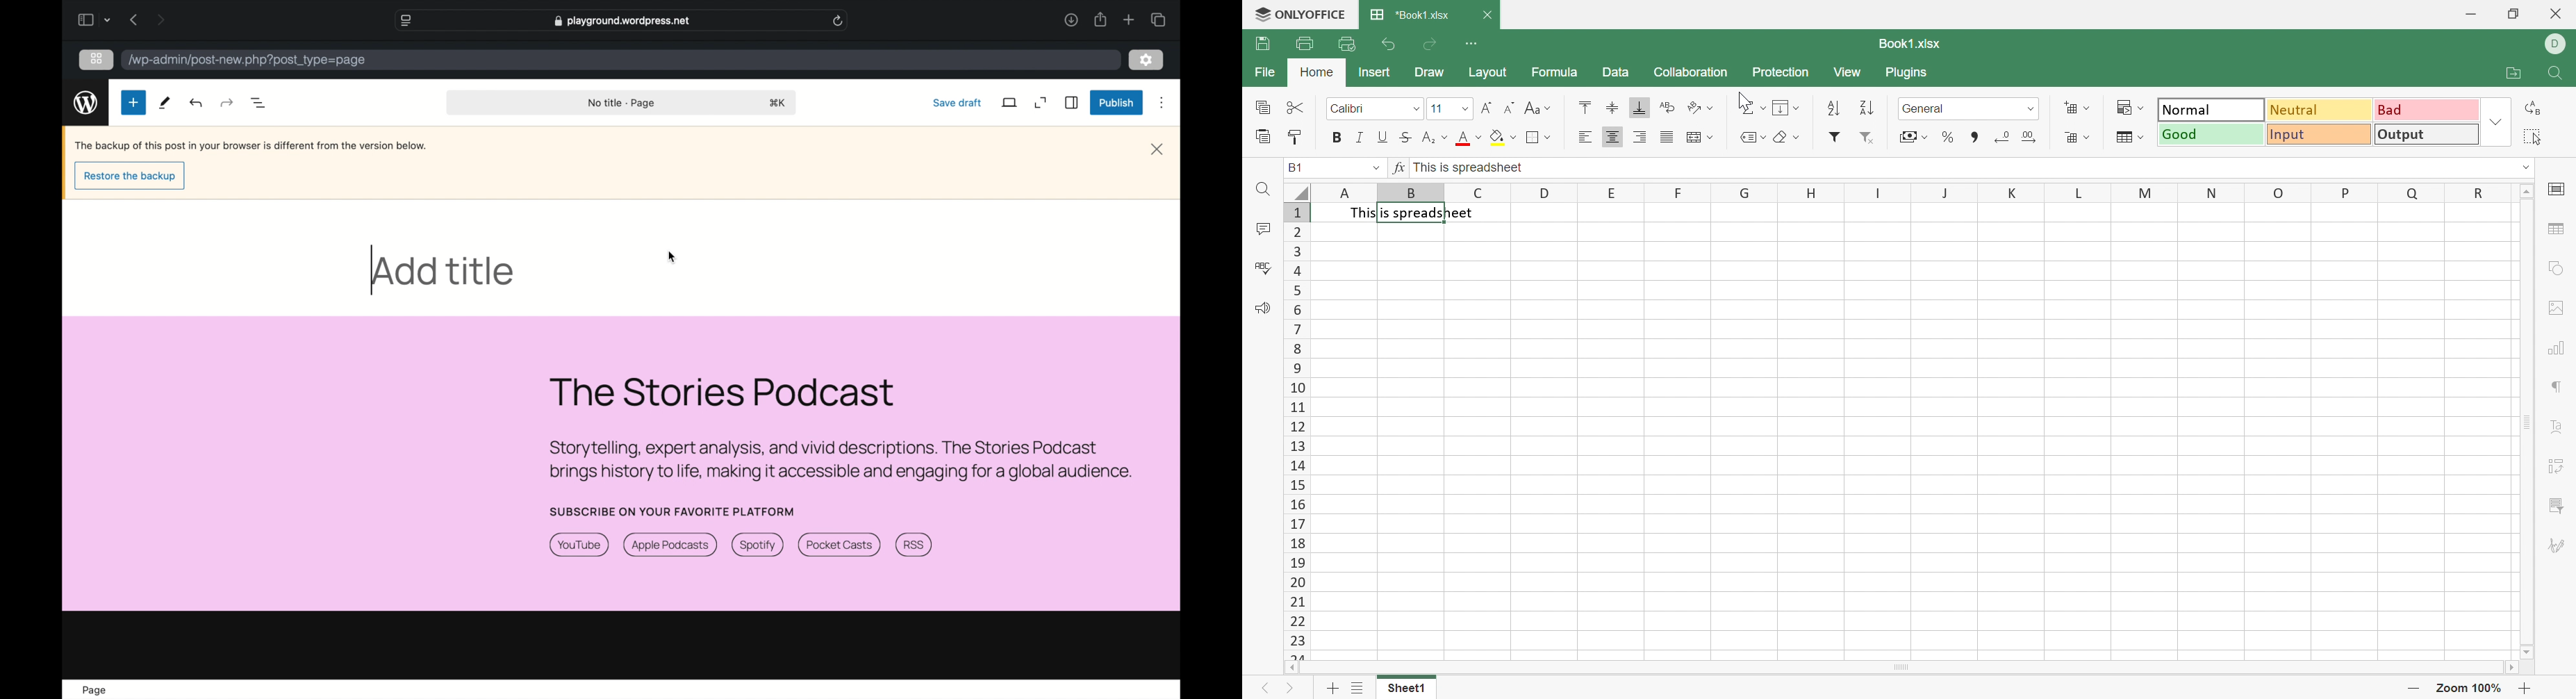 The image size is (2576, 700). Describe the element at coordinates (1491, 72) in the screenshot. I see `Layout` at that location.